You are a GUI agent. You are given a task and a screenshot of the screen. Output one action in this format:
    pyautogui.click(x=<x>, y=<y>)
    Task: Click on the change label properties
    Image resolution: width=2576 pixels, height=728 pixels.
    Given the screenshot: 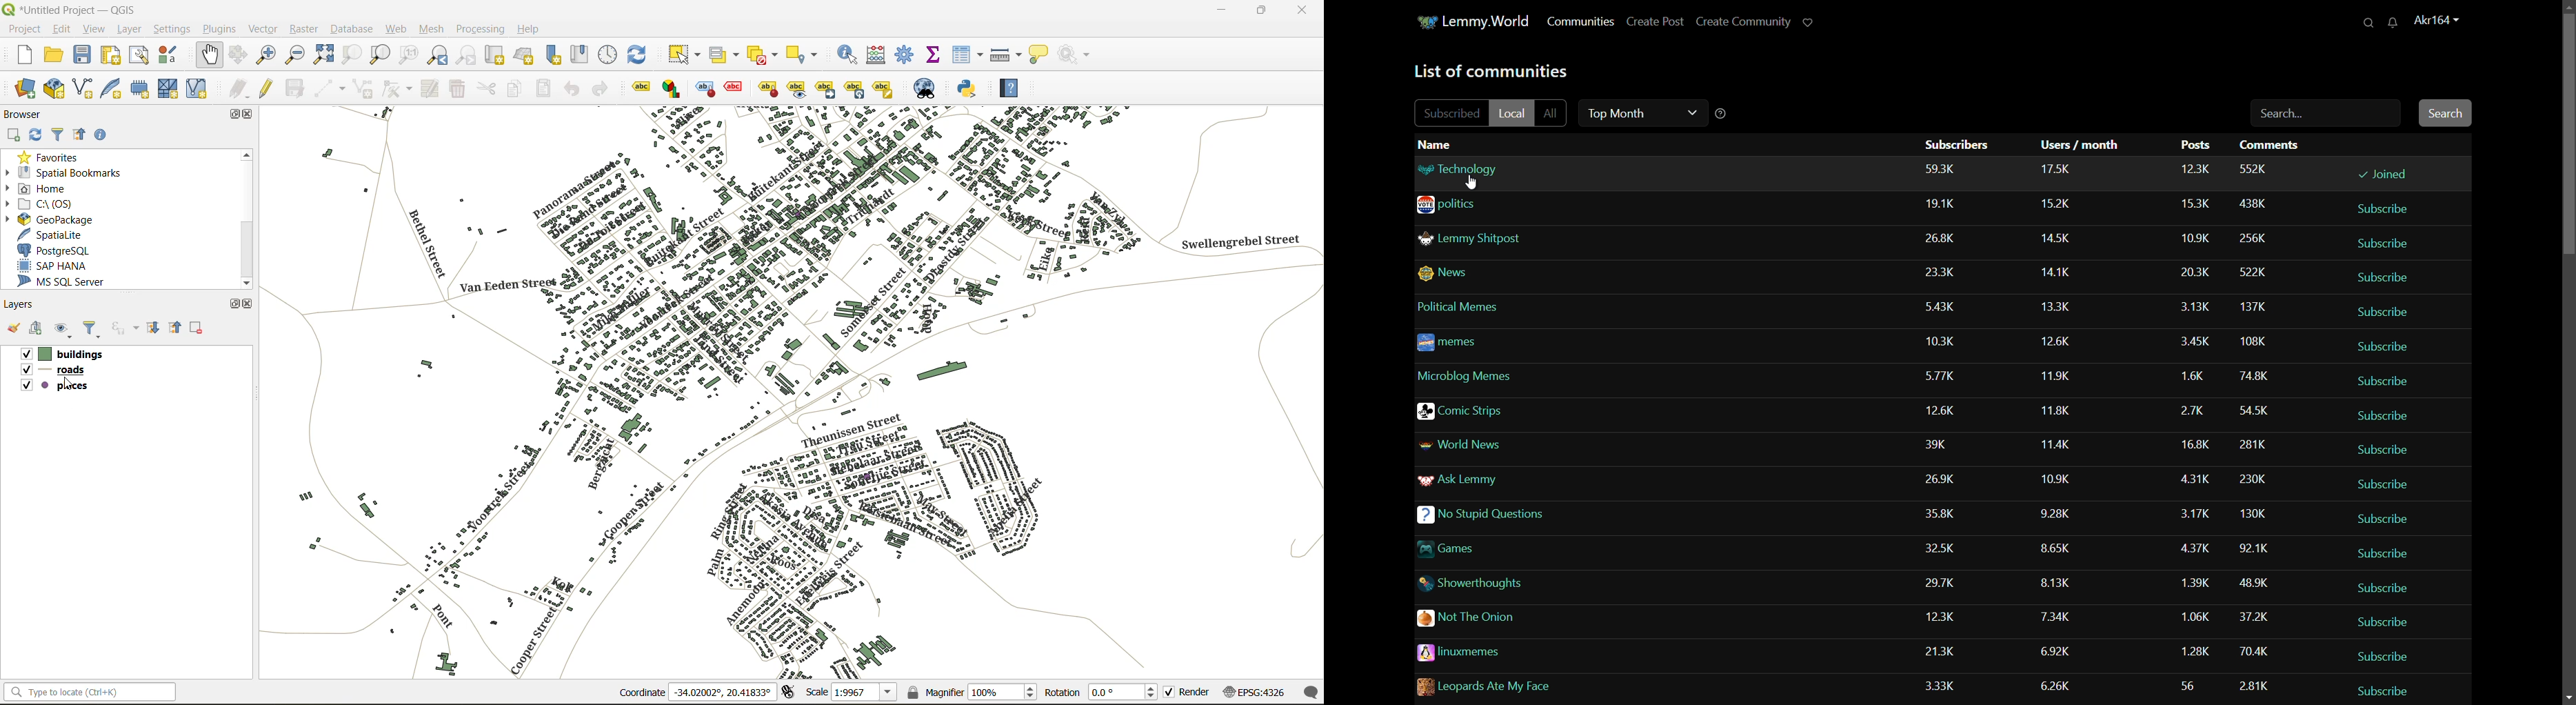 What is the action you would take?
    pyautogui.click(x=883, y=89)
    